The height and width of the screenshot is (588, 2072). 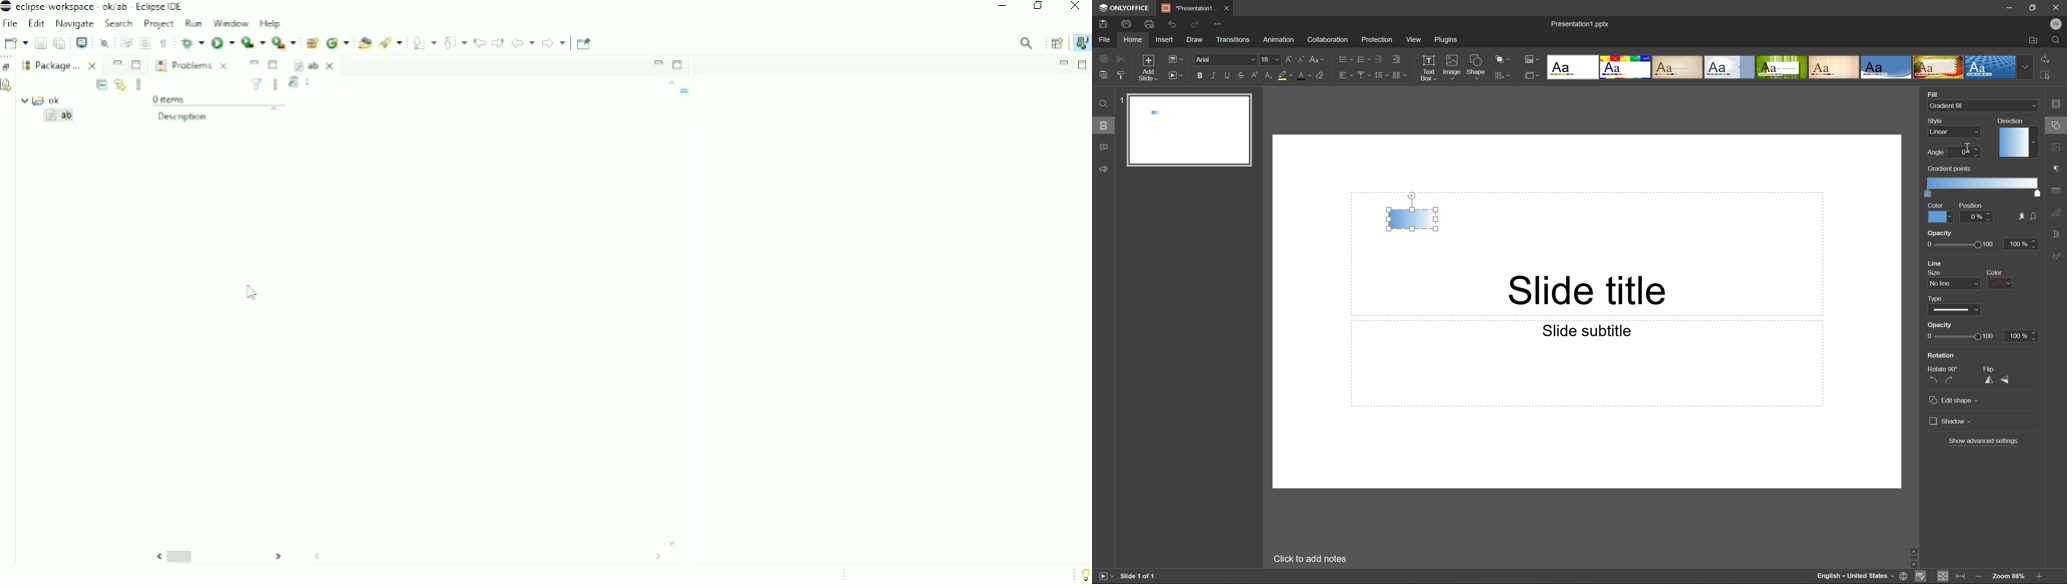 I want to click on no fill, so click(x=2035, y=216).